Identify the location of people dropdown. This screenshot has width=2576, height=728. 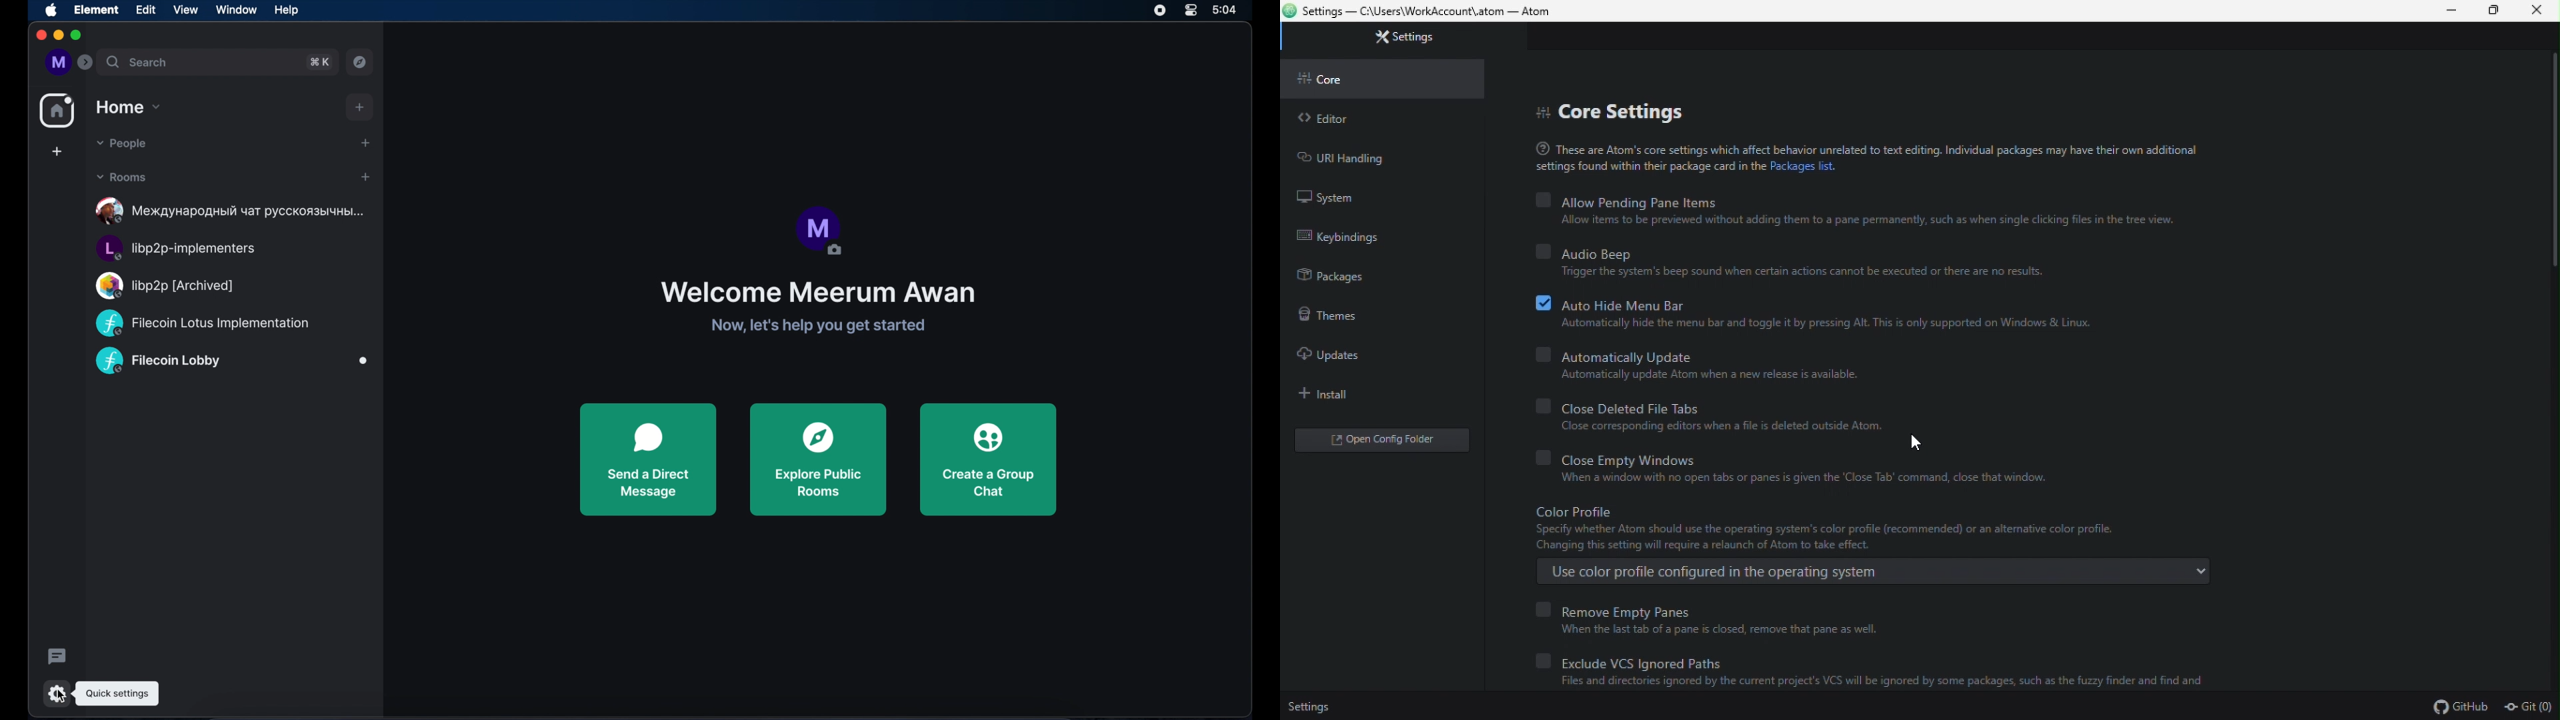
(121, 144).